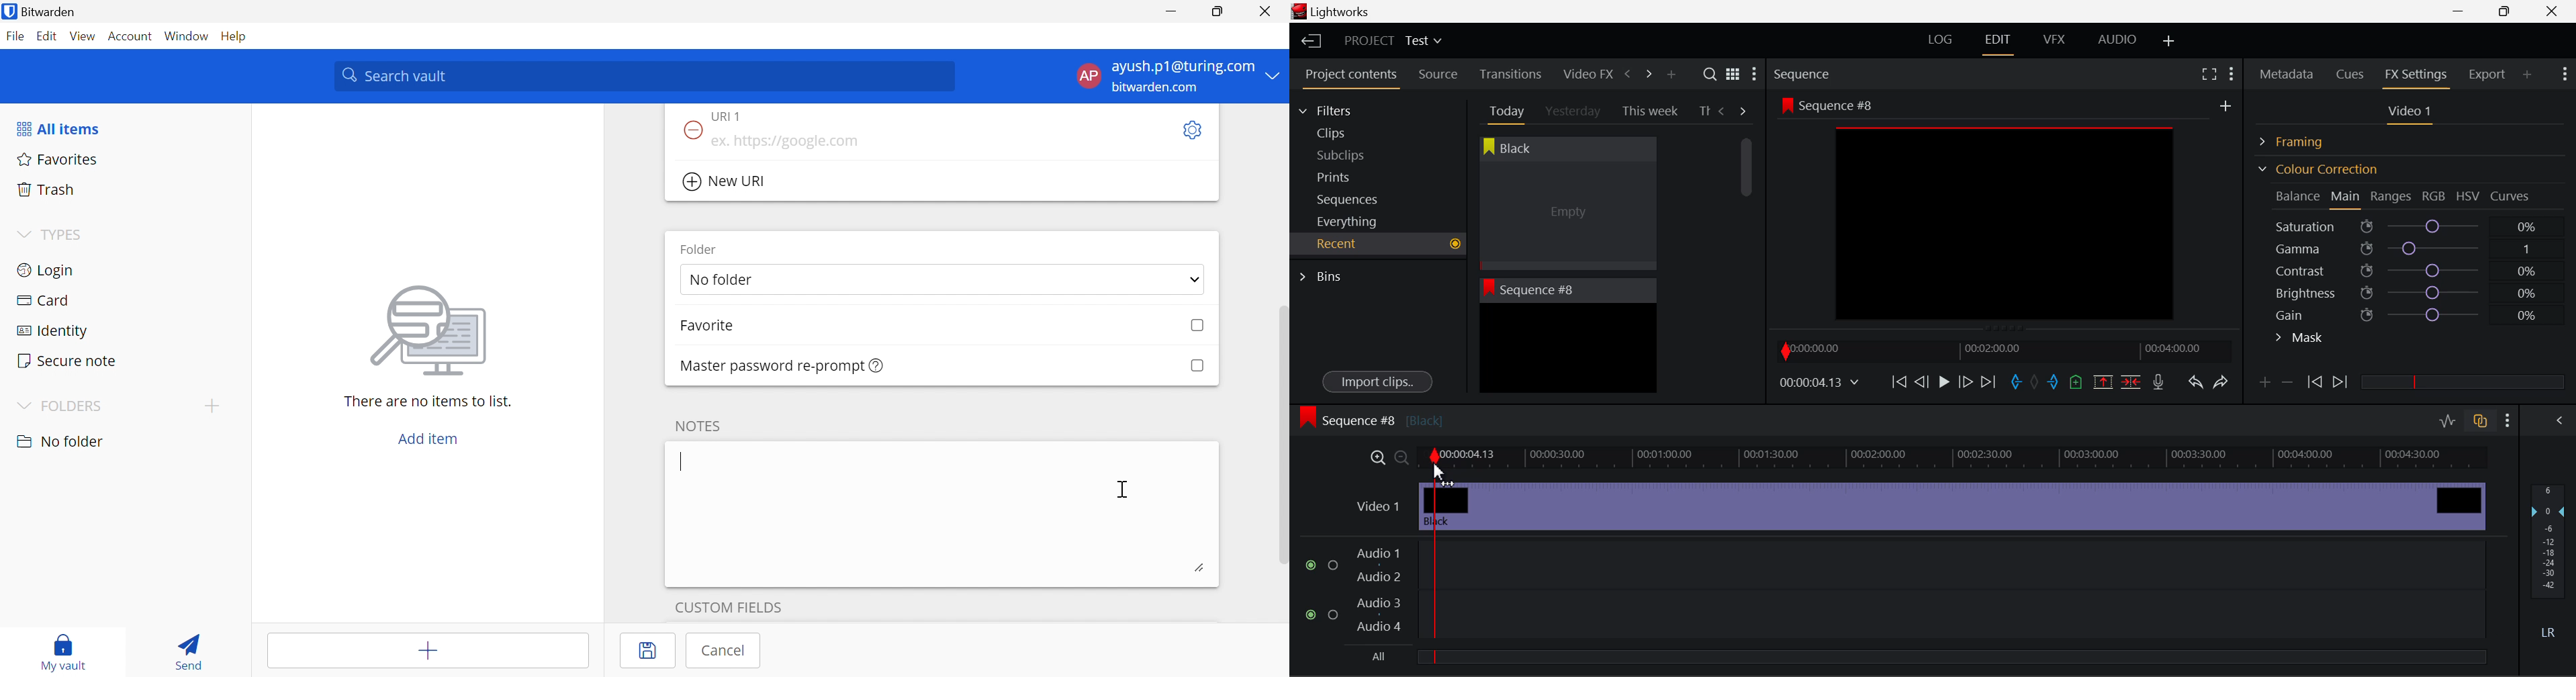  What do you see at coordinates (1281, 422) in the screenshot?
I see `Scroll Bar` at bounding box center [1281, 422].